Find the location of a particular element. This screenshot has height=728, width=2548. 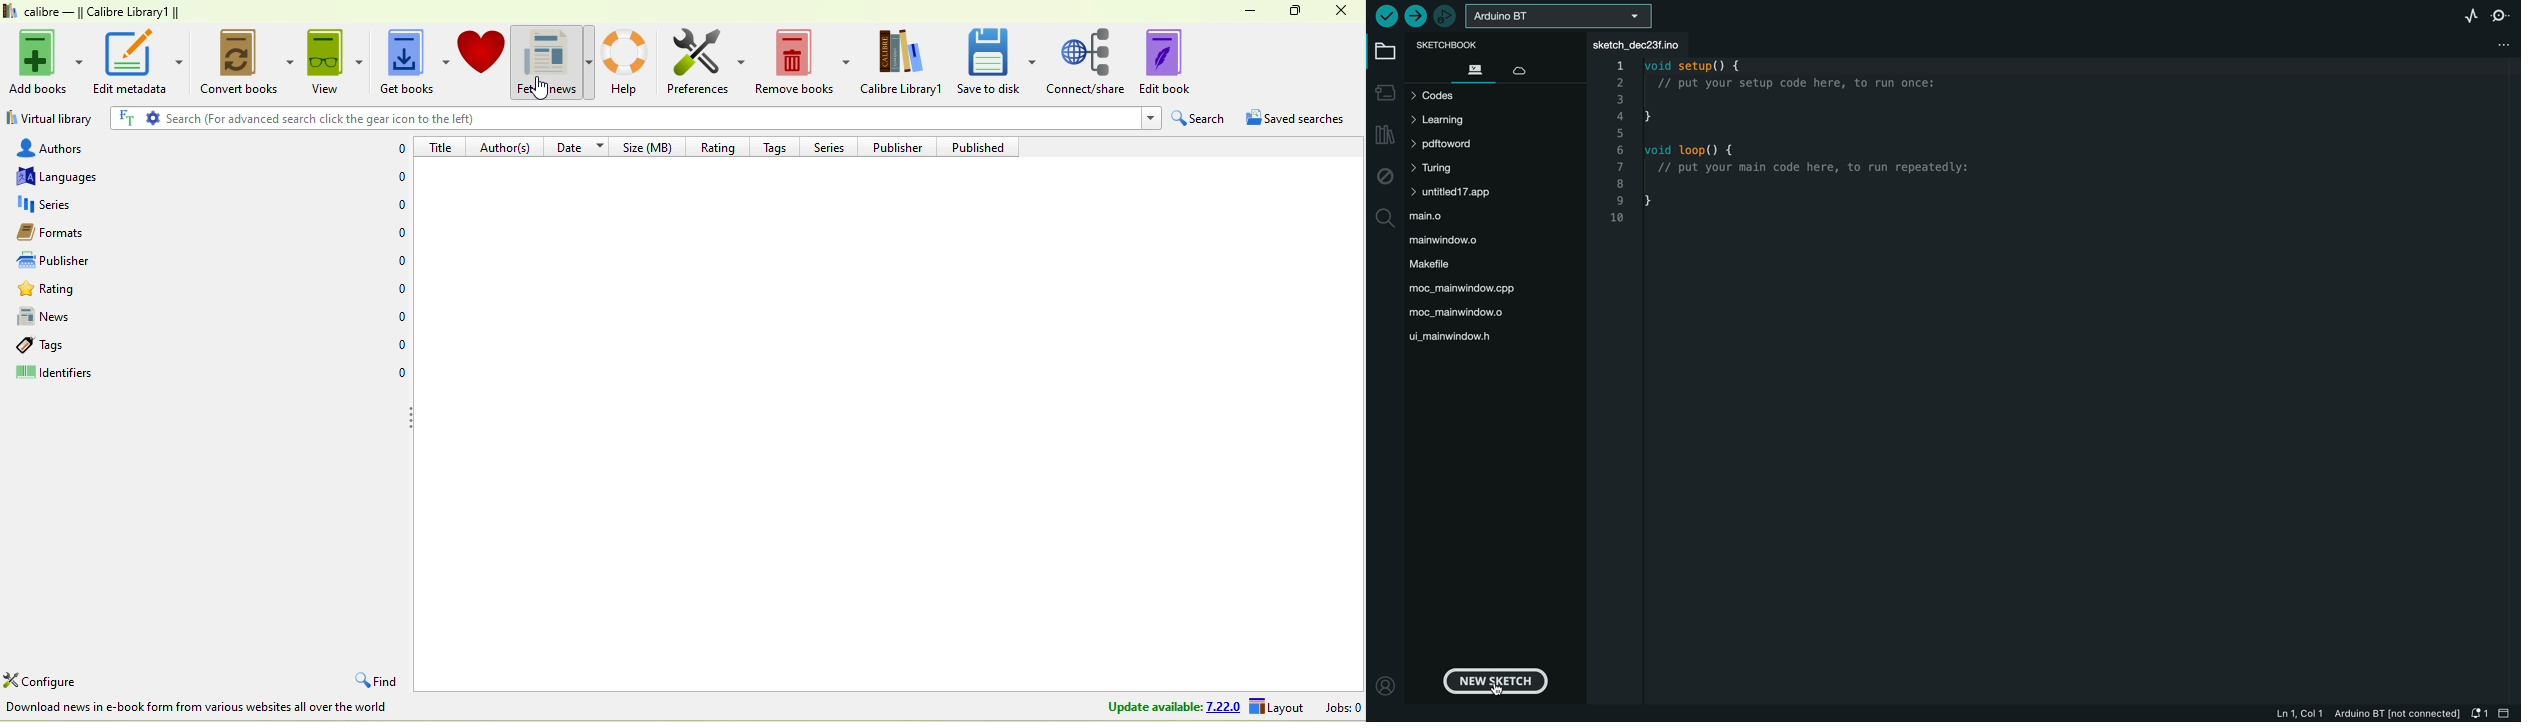

0 is located at coordinates (399, 150).